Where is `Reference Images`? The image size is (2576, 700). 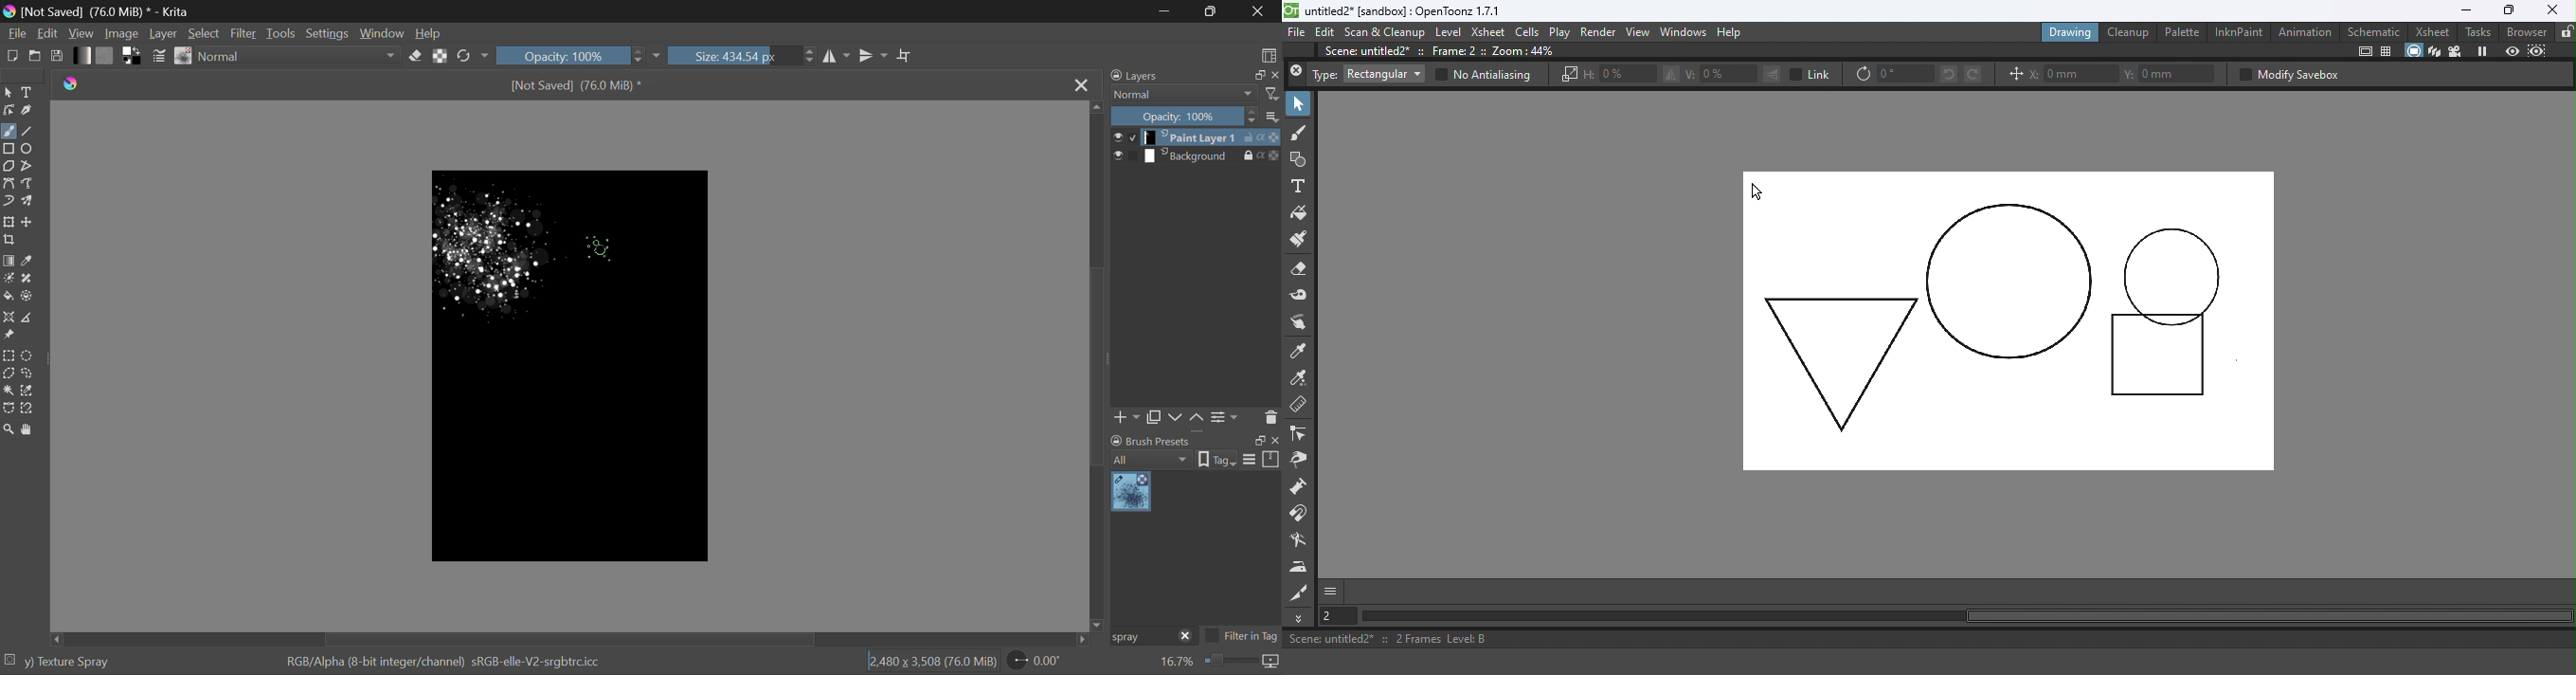
Reference Images is located at coordinates (8, 335).